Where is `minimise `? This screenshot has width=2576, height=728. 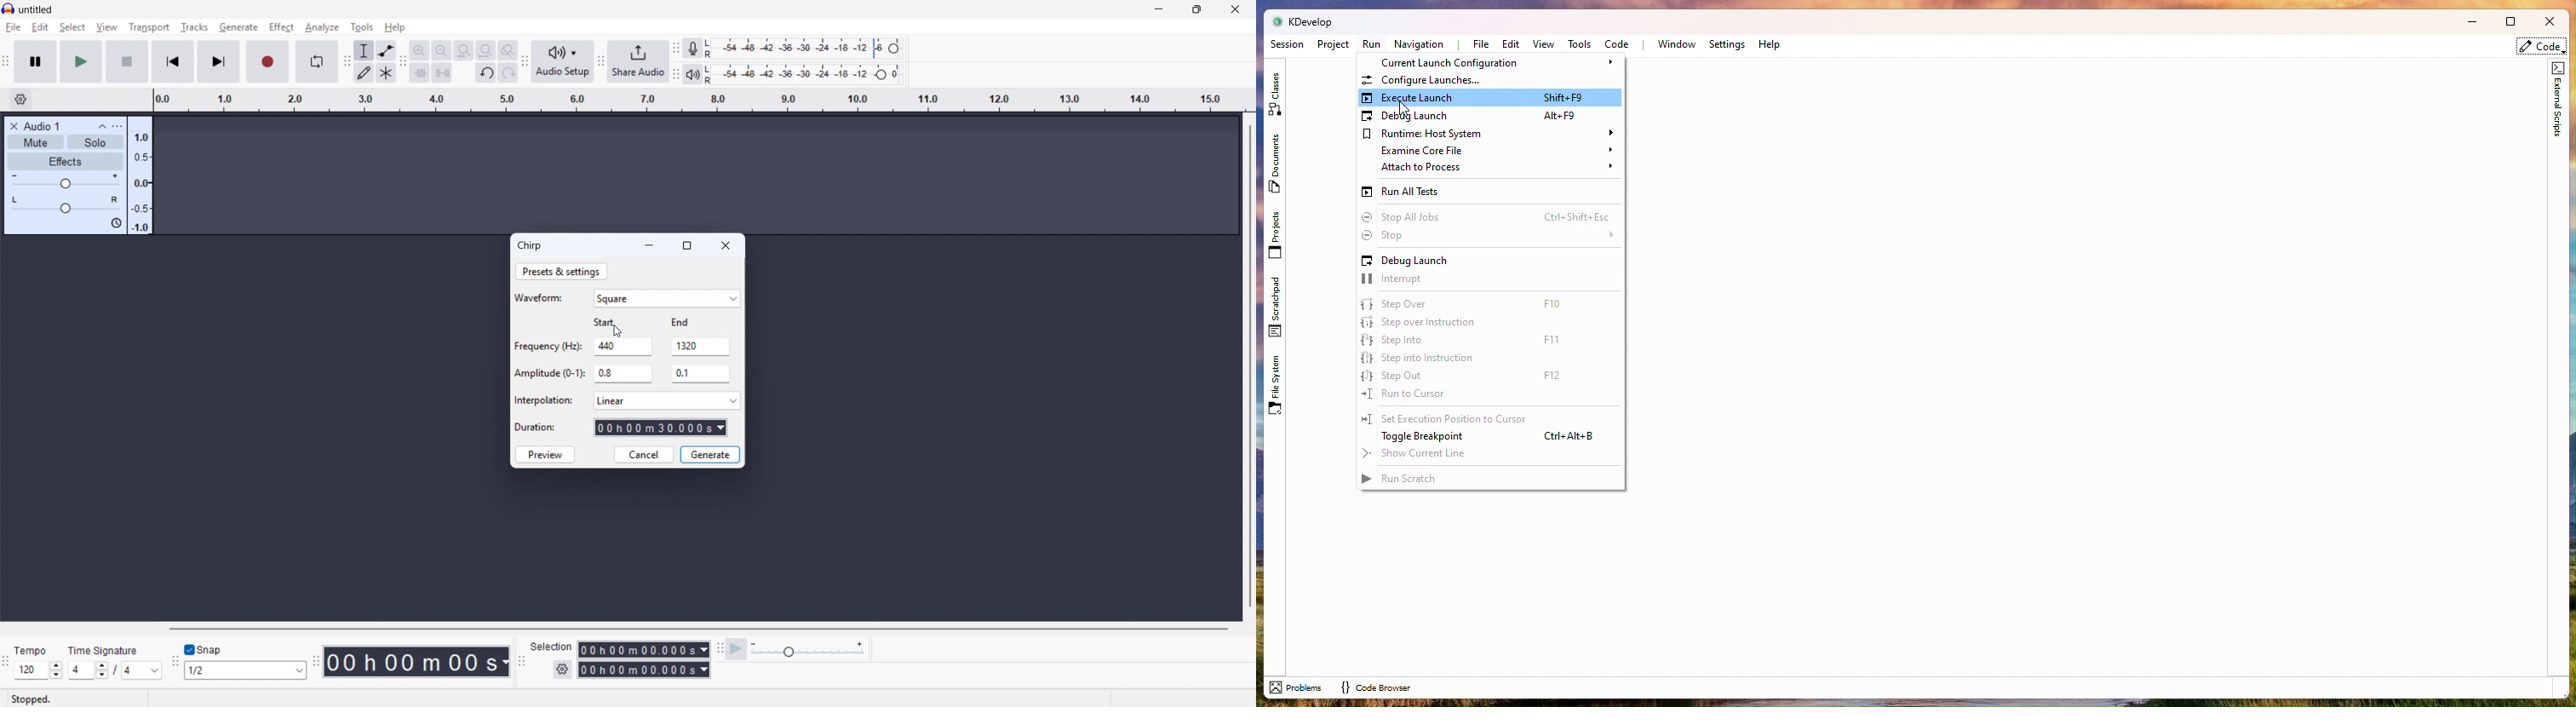 minimise  is located at coordinates (1160, 10).